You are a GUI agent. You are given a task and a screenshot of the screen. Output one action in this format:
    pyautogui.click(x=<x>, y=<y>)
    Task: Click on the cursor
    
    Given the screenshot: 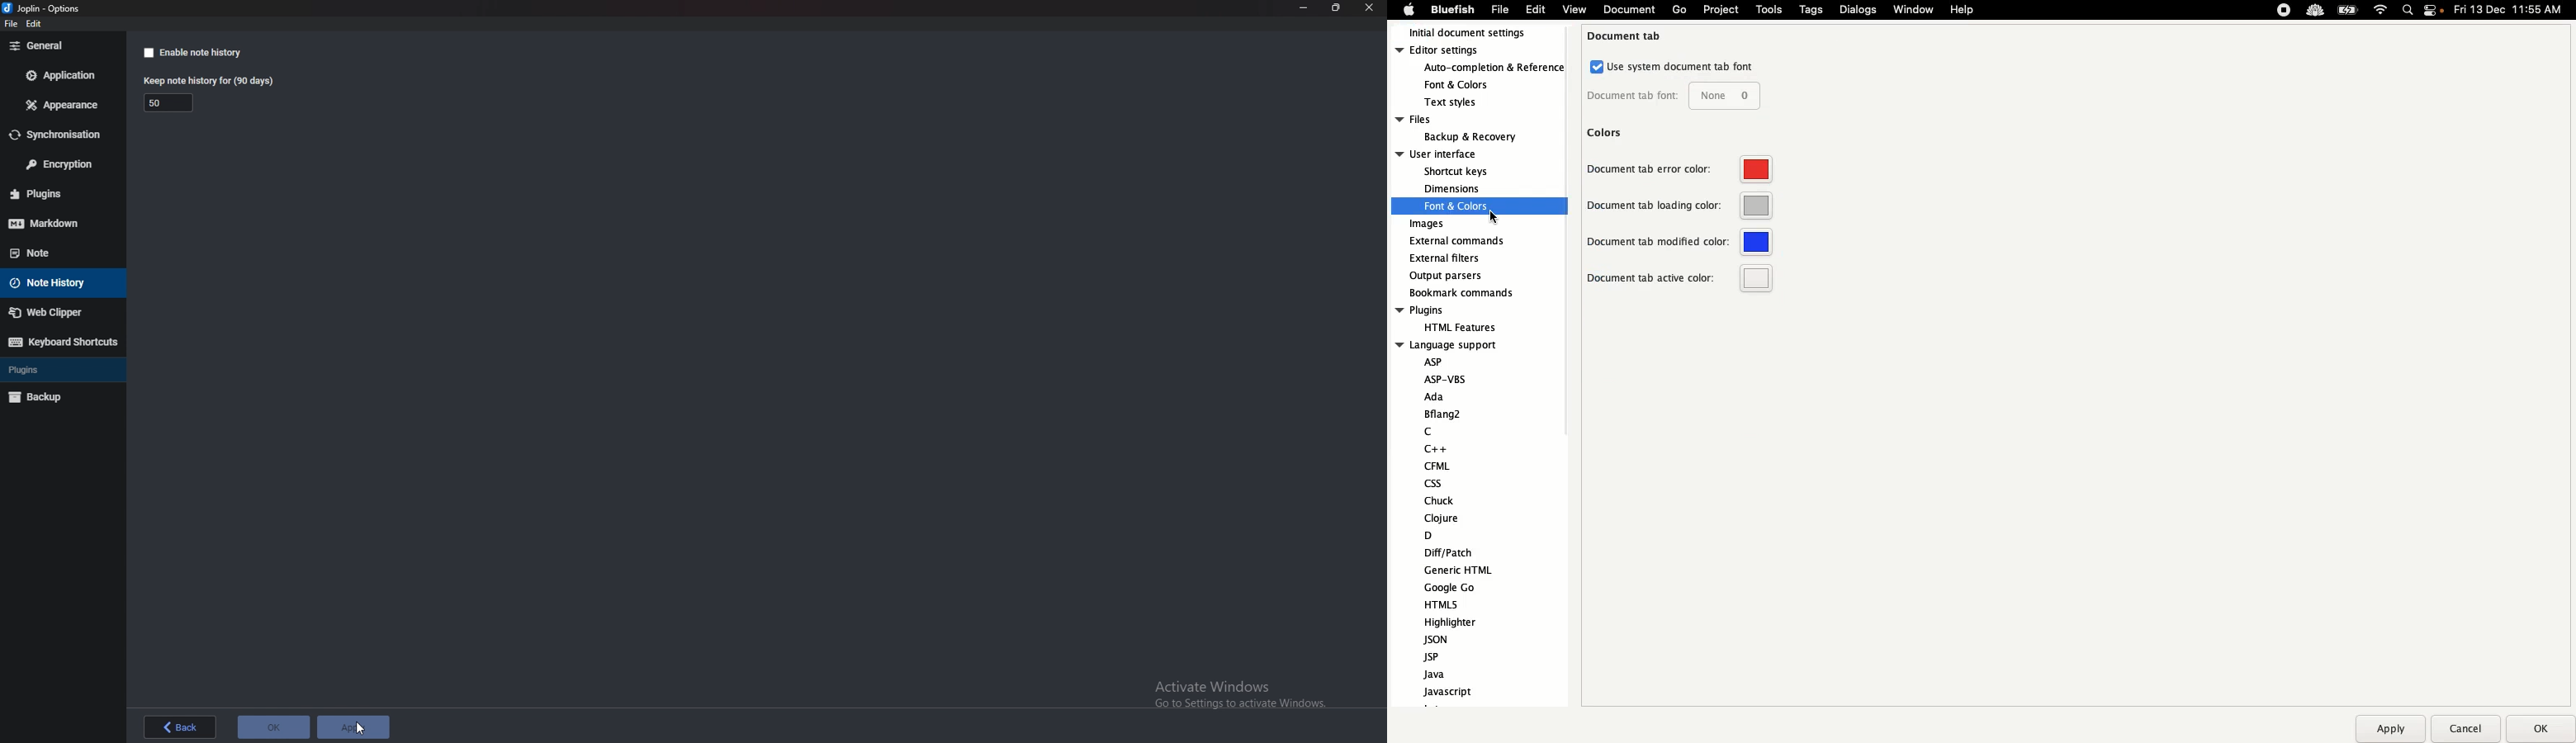 What is the action you would take?
    pyautogui.click(x=361, y=729)
    